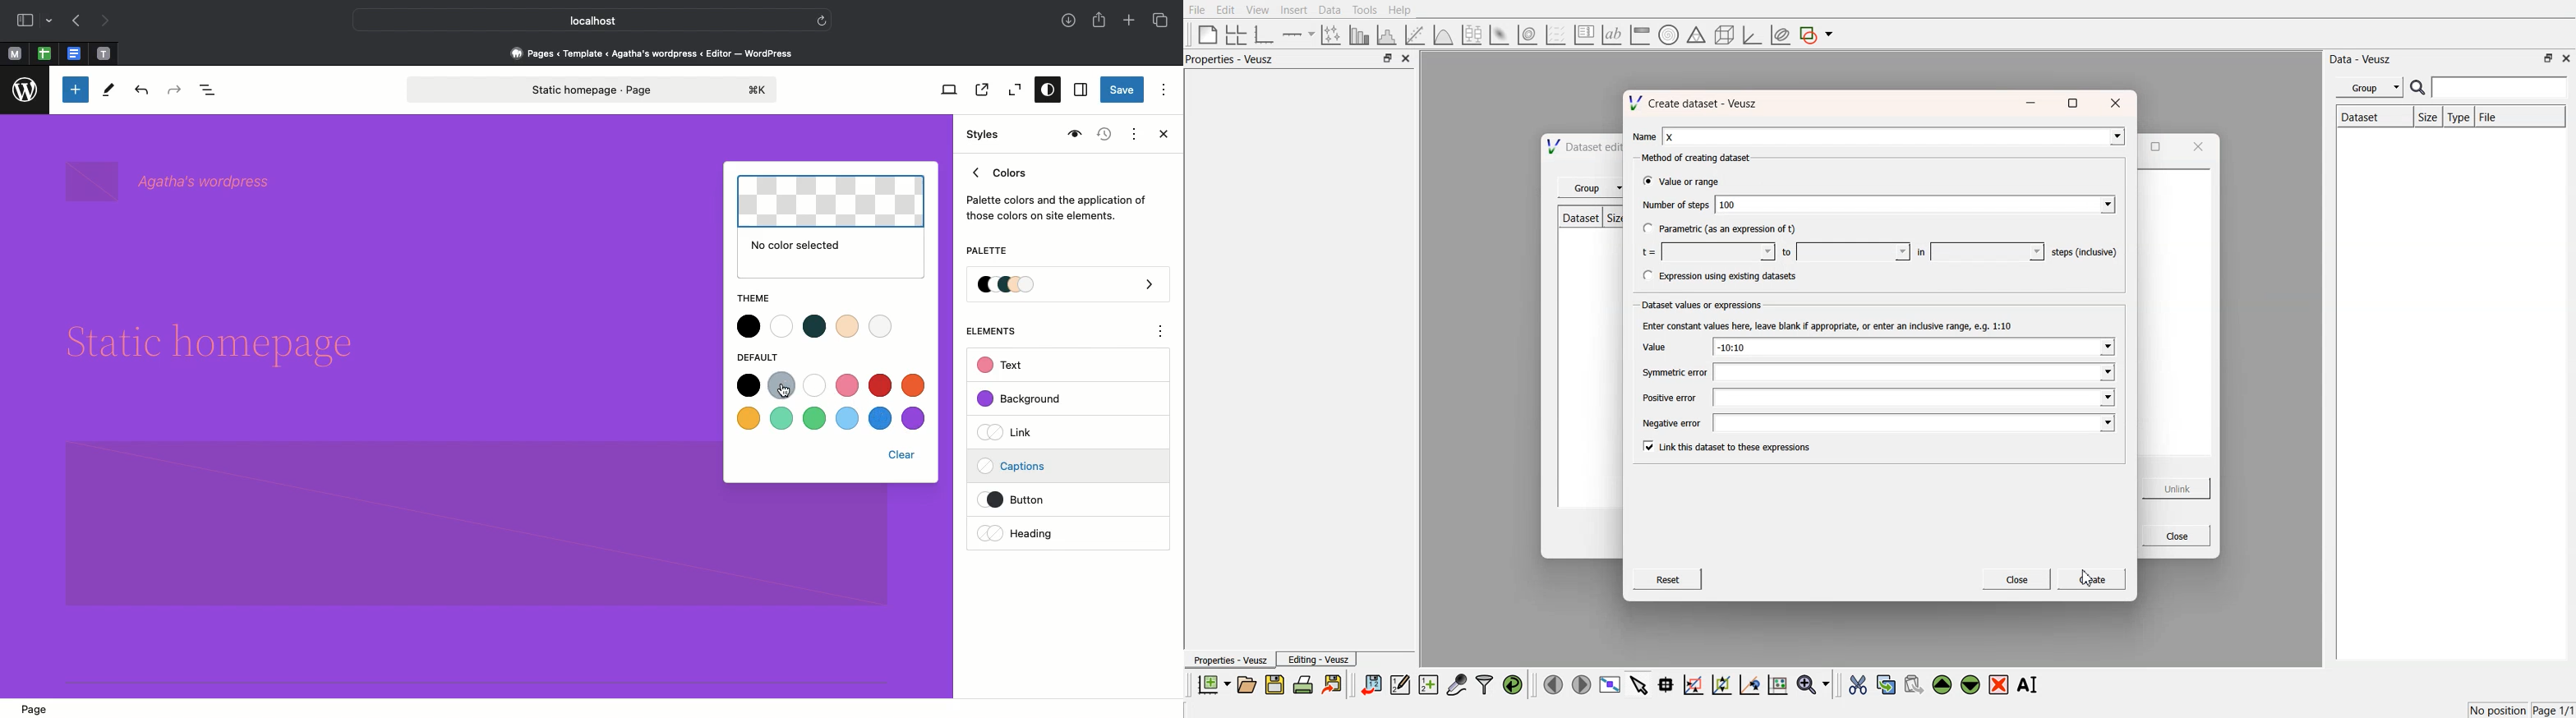 The image size is (2576, 728). I want to click on Default, so click(764, 357).